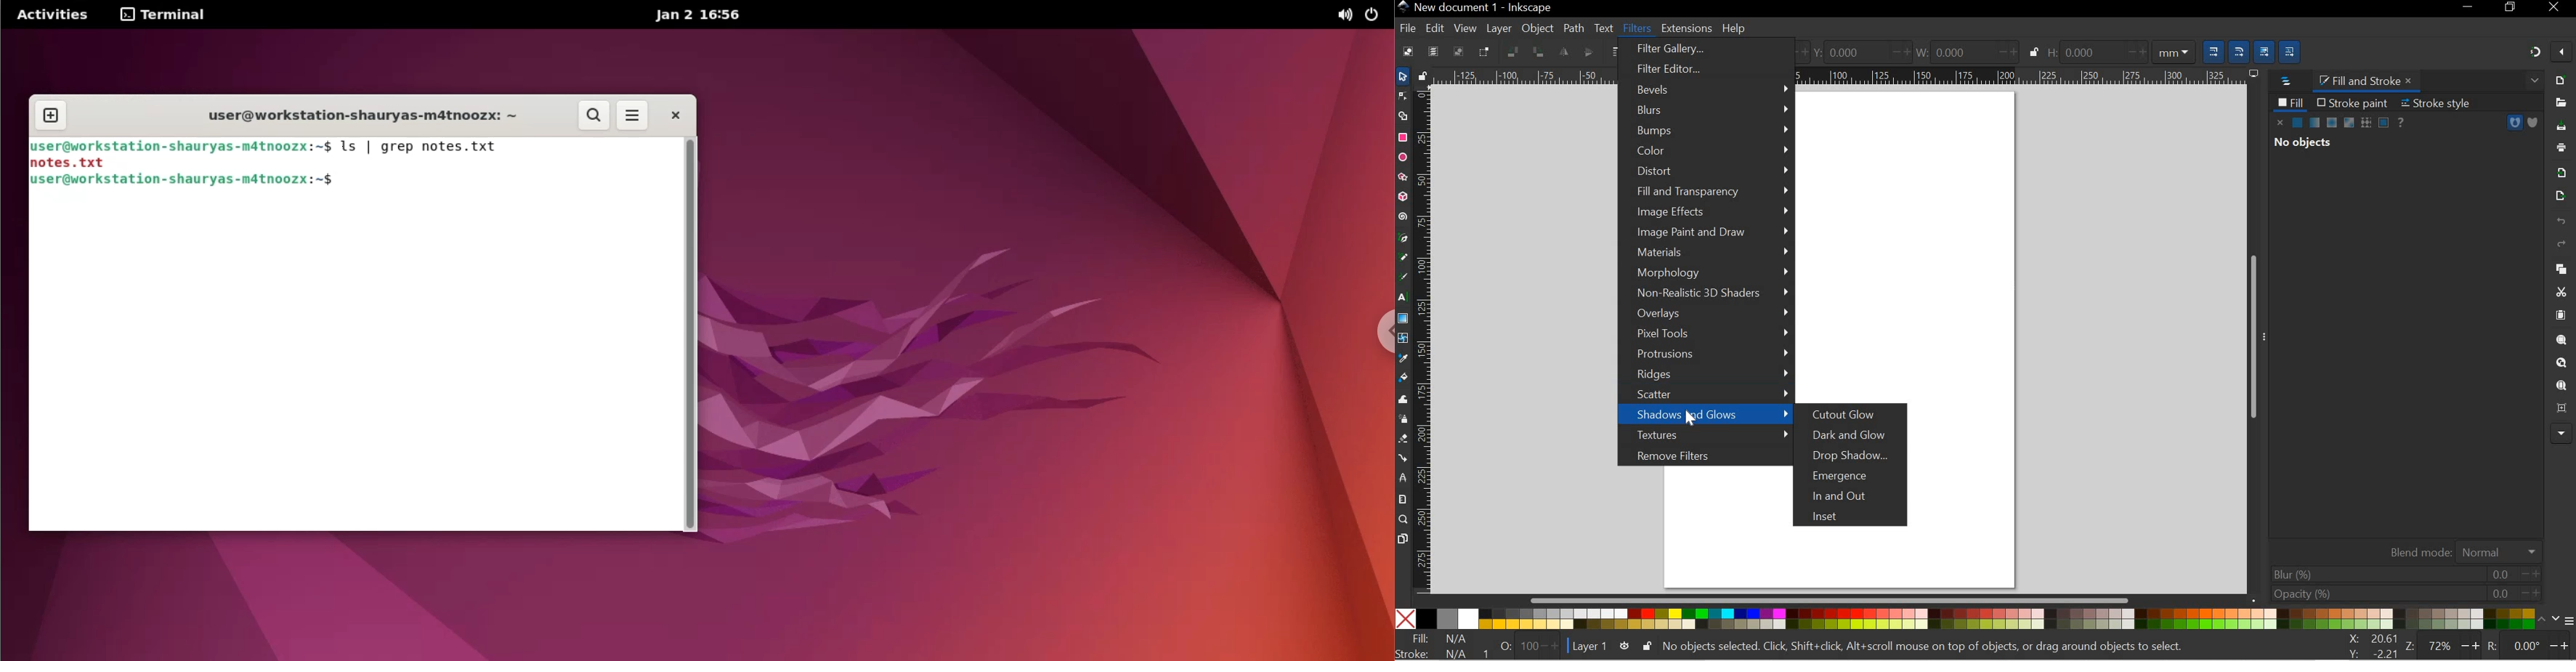 Image resolution: width=2576 pixels, height=672 pixels. Describe the element at coordinates (2341, 123) in the screenshot. I see `COLOR AND GRADIENT` at that location.